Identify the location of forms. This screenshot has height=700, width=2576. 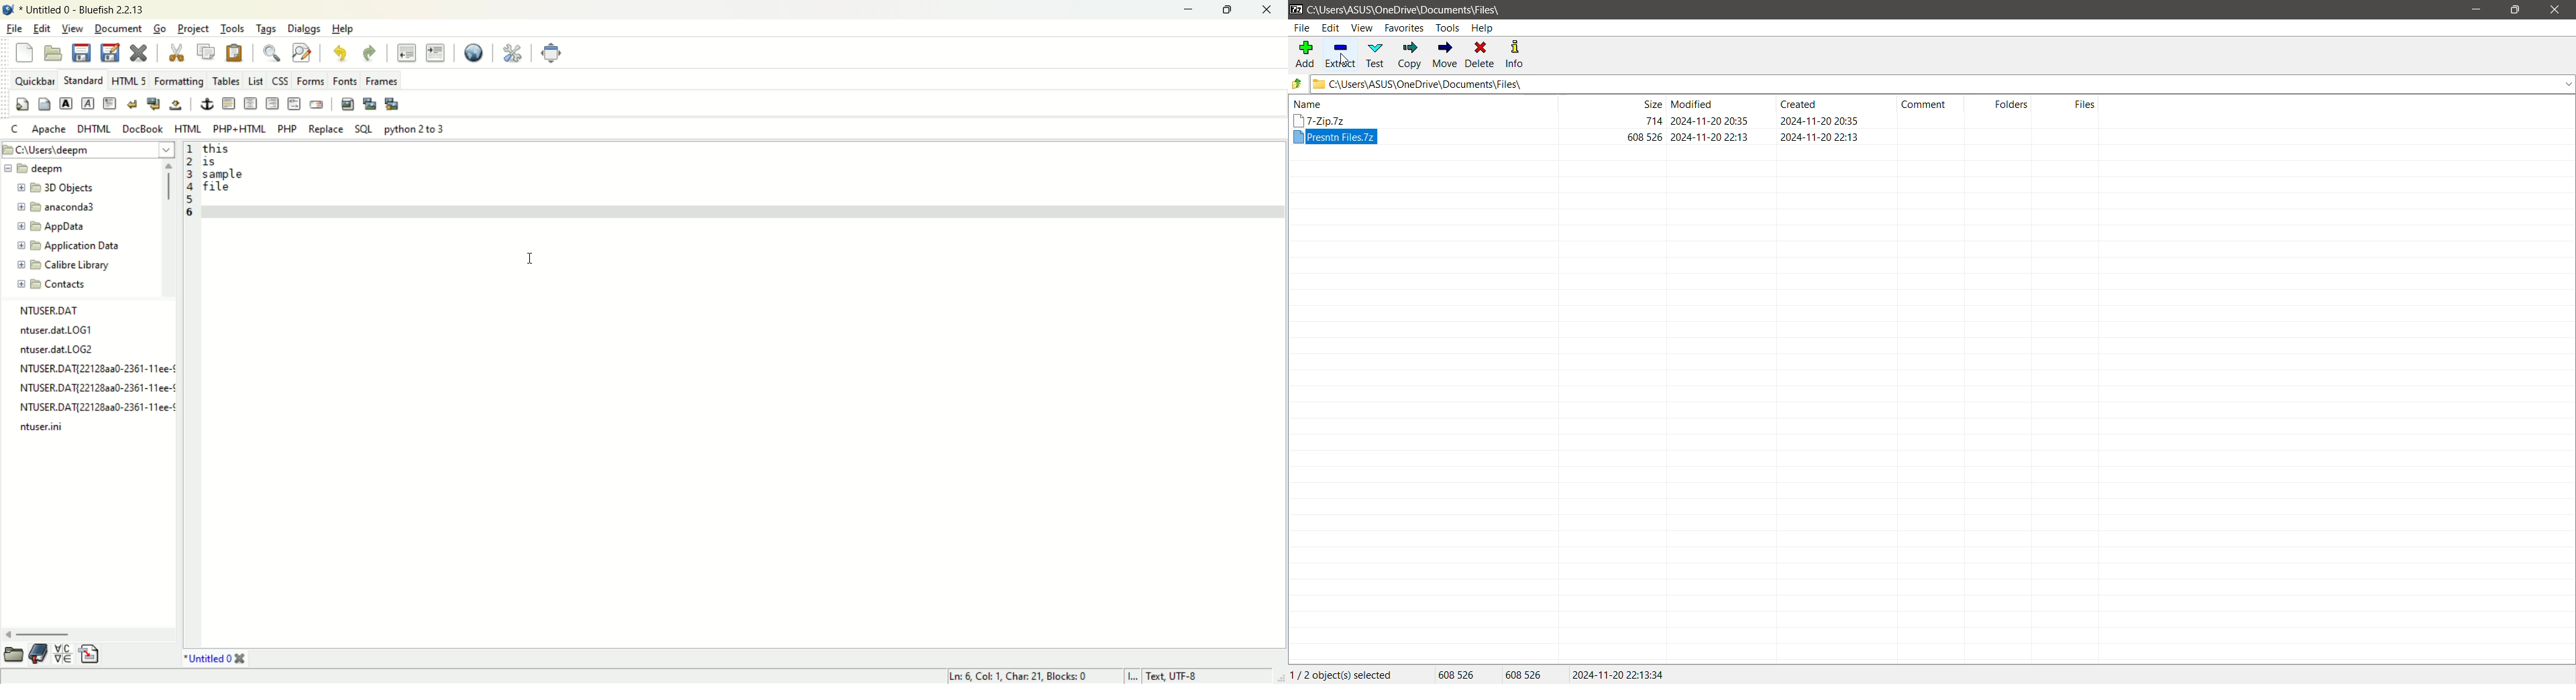
(311, 80).